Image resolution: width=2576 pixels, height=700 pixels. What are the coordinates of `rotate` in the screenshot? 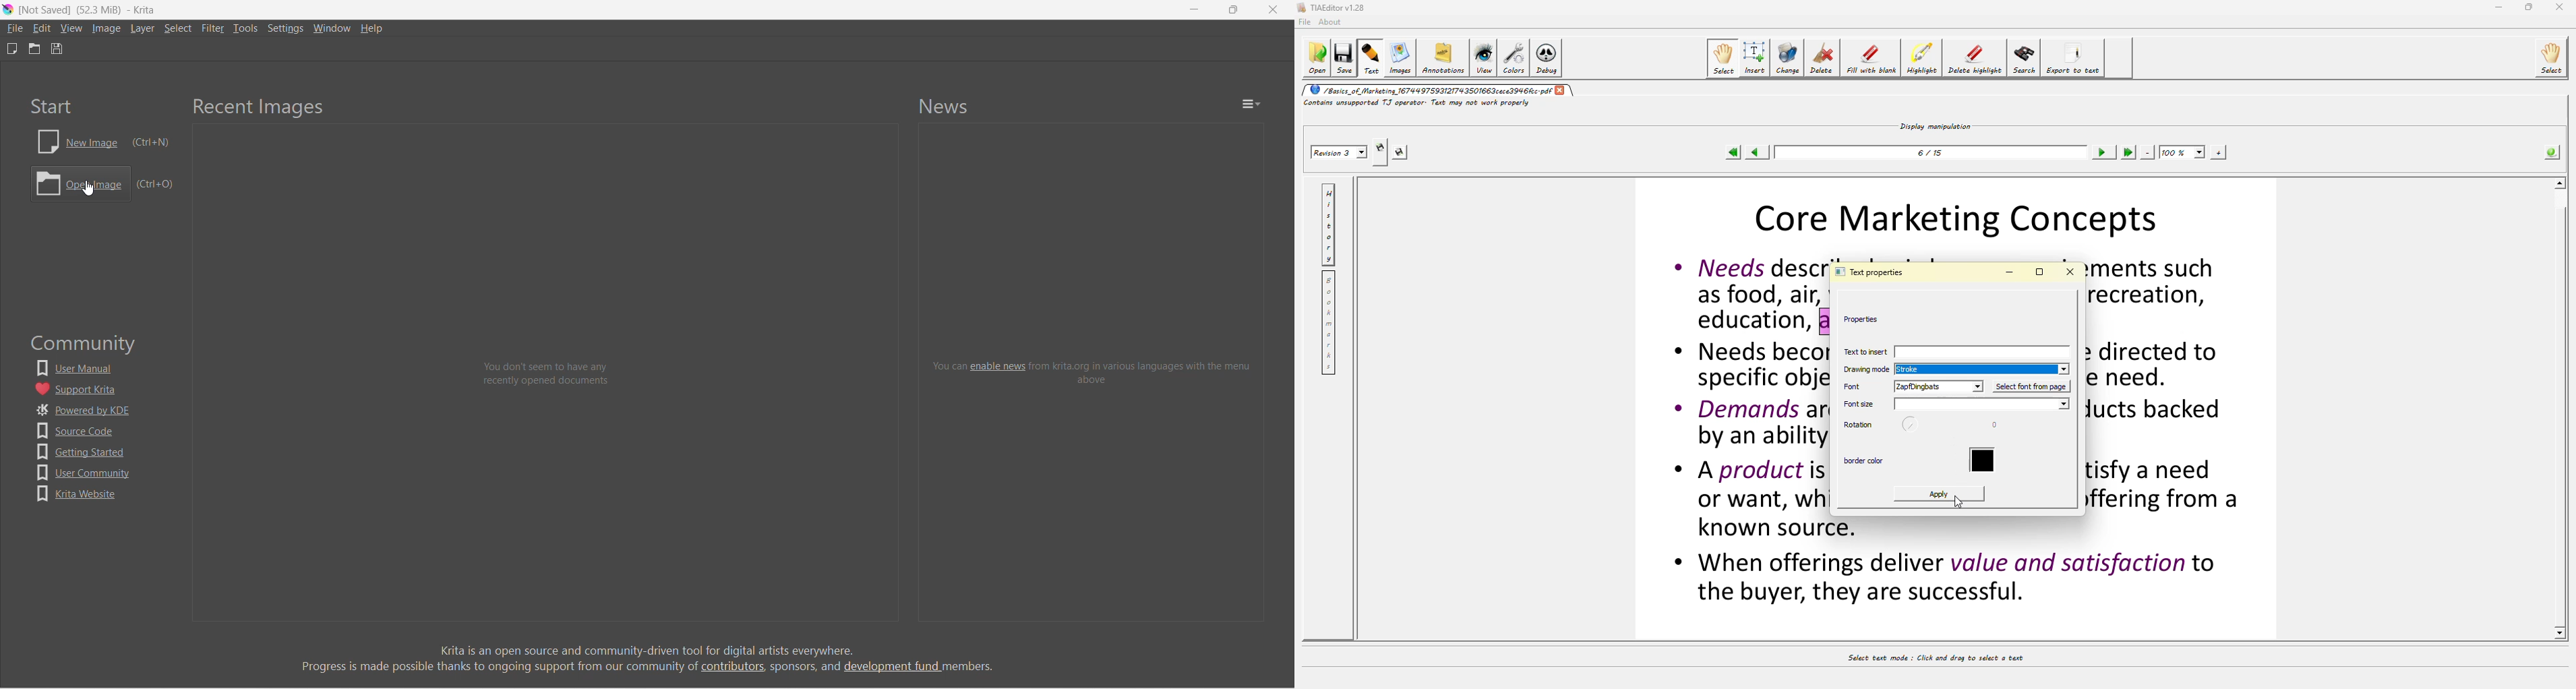 It's located at (1911, 425).